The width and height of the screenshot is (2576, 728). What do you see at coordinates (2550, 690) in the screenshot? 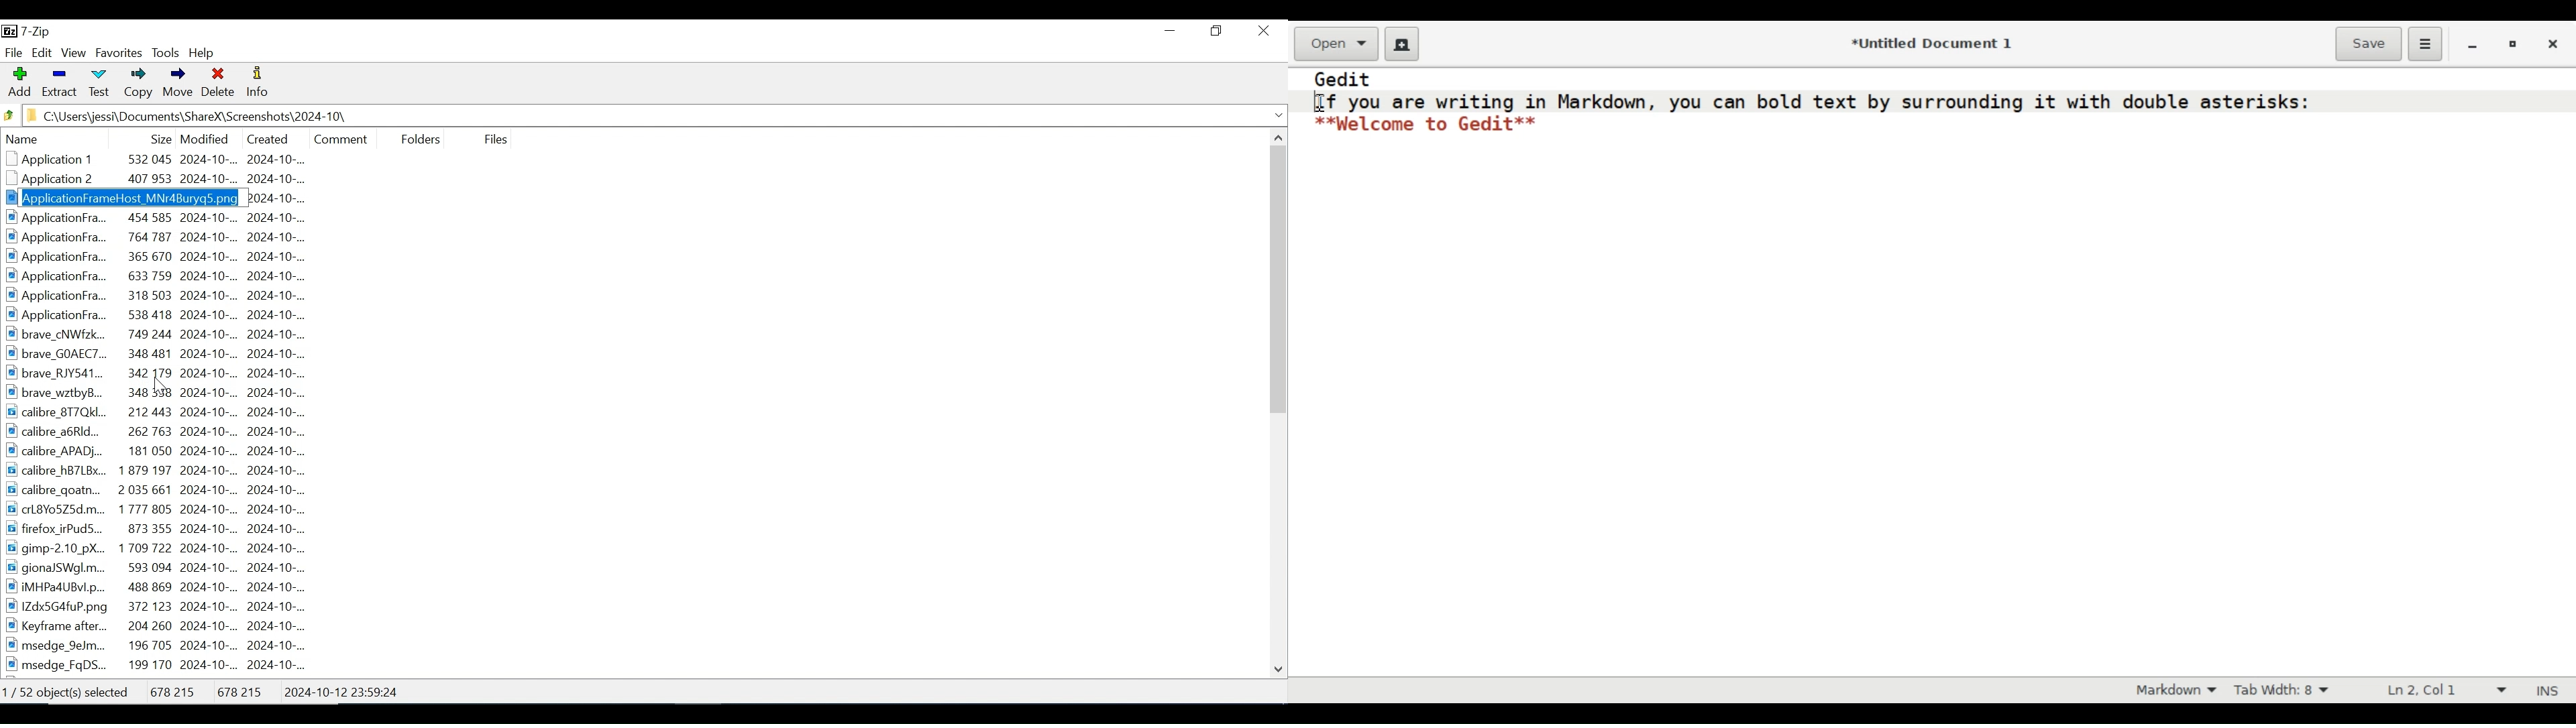
I see `INS` at bounding box center [2550, 690].